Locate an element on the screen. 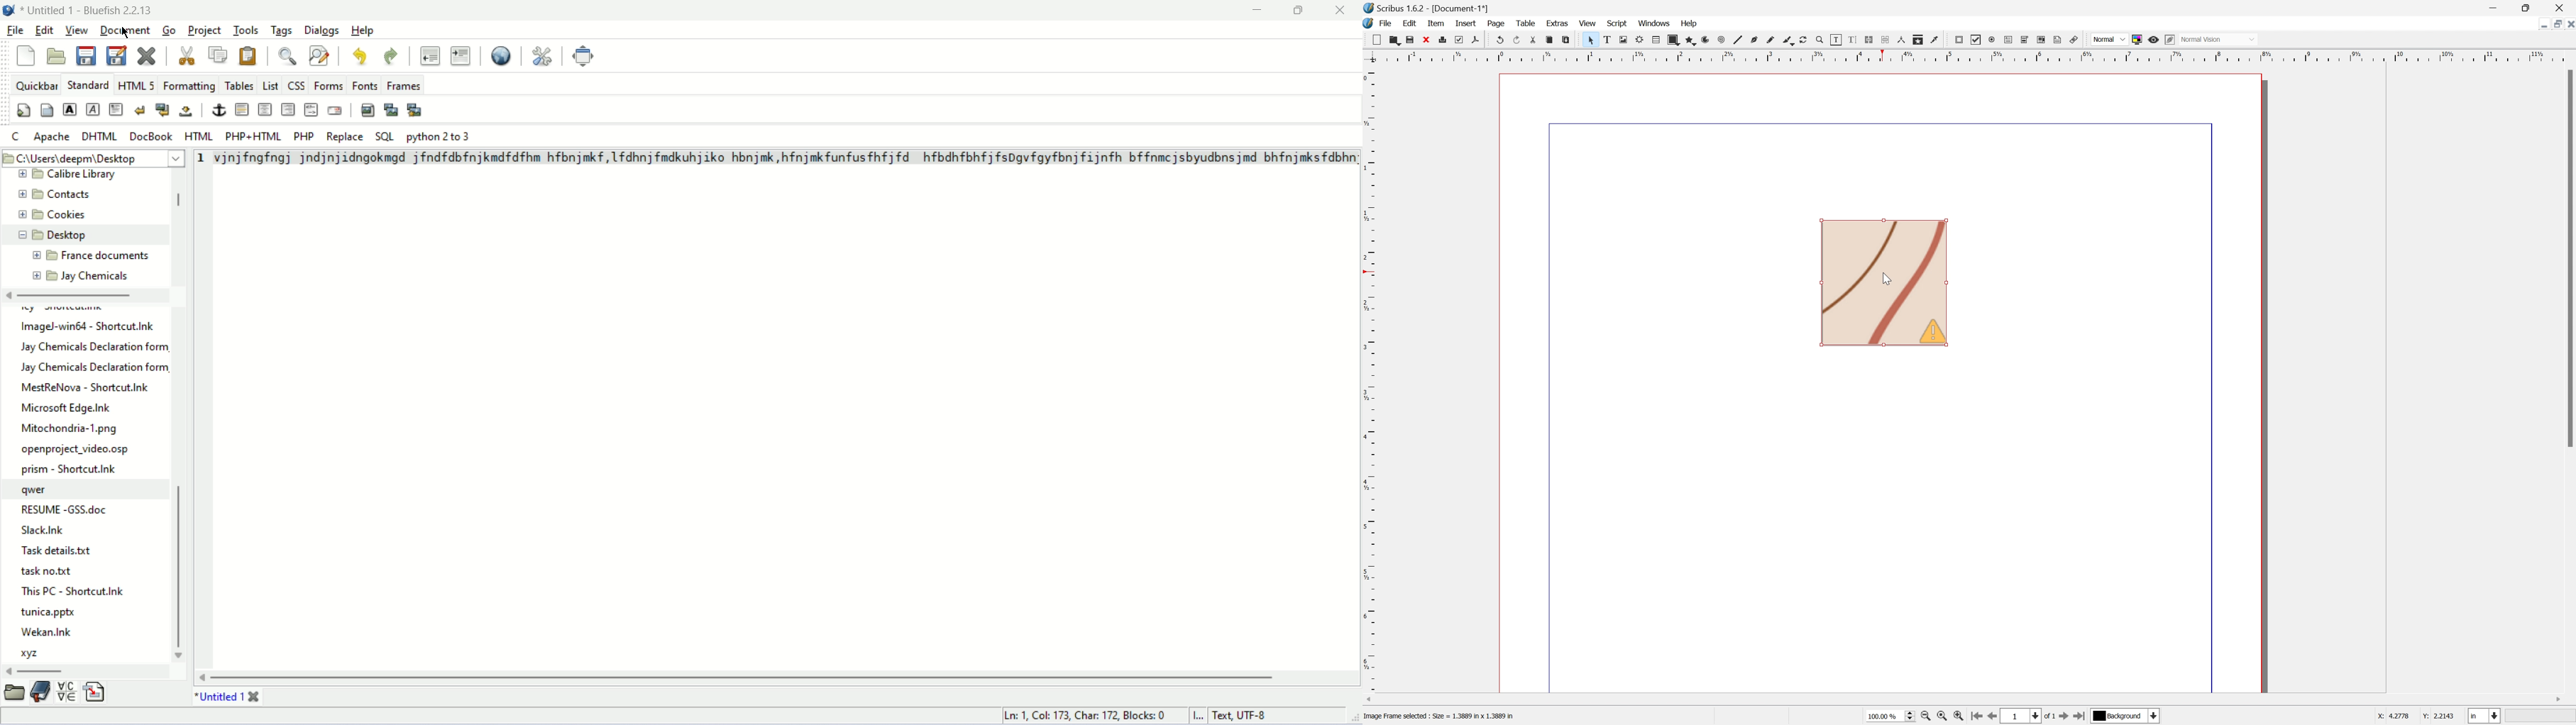 The image size is (2576, 728). line number is located at coordinates (202, 159).